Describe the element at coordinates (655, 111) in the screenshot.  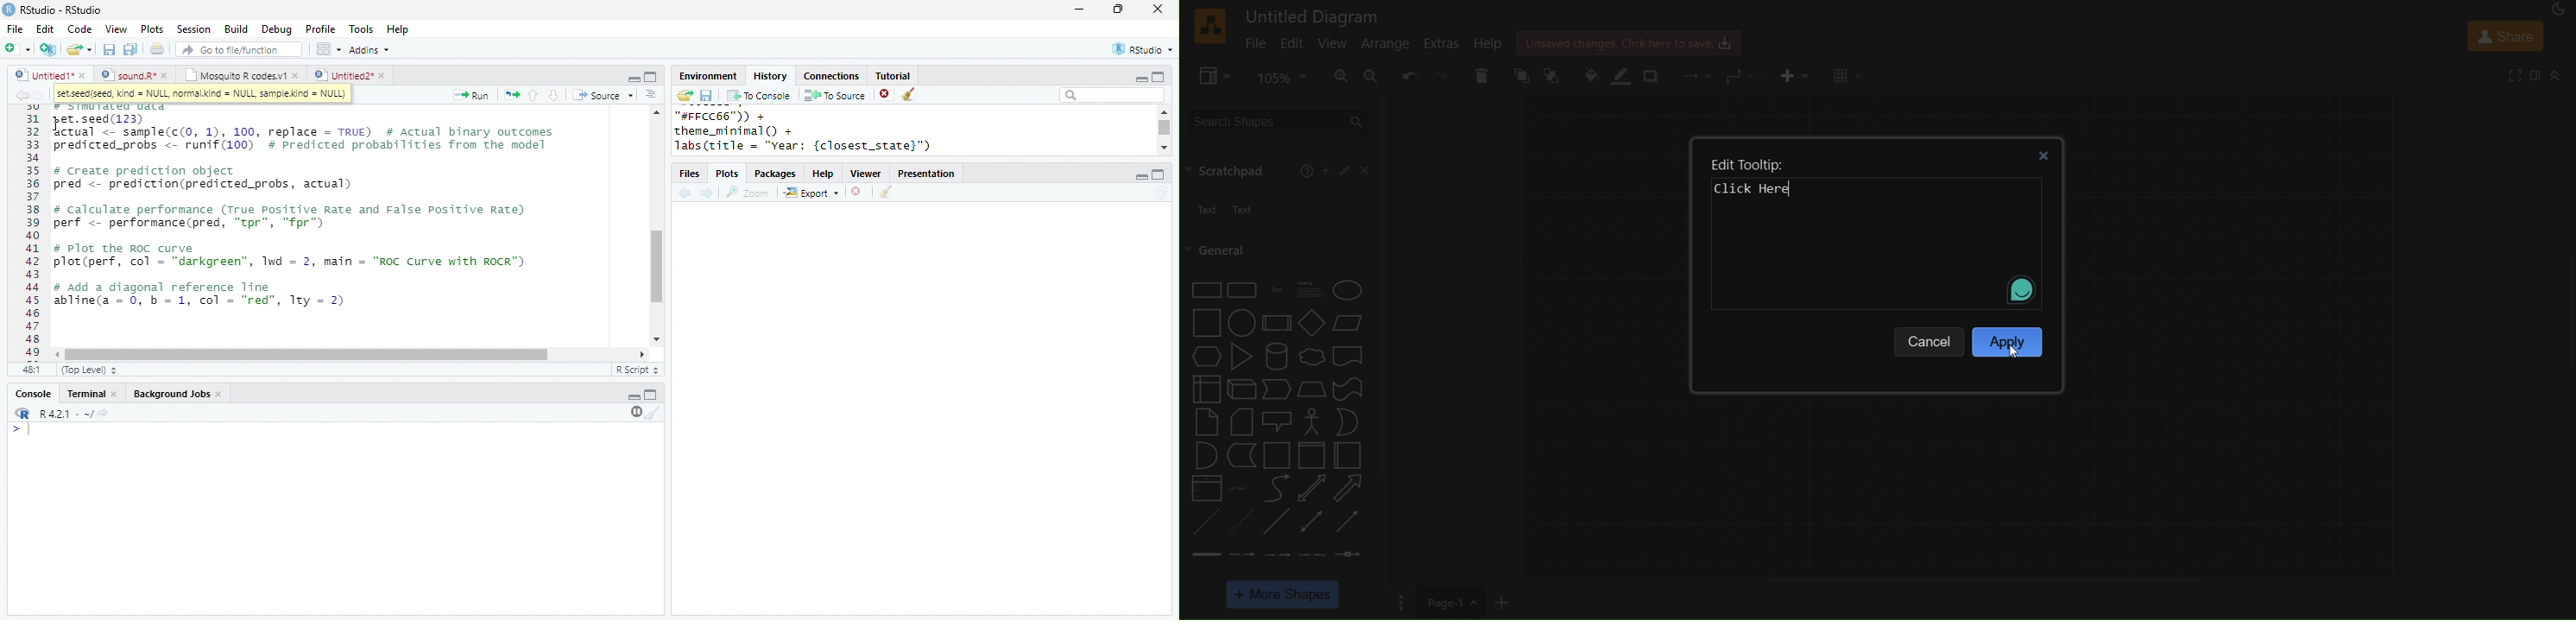
I see `scroll up` at that location.